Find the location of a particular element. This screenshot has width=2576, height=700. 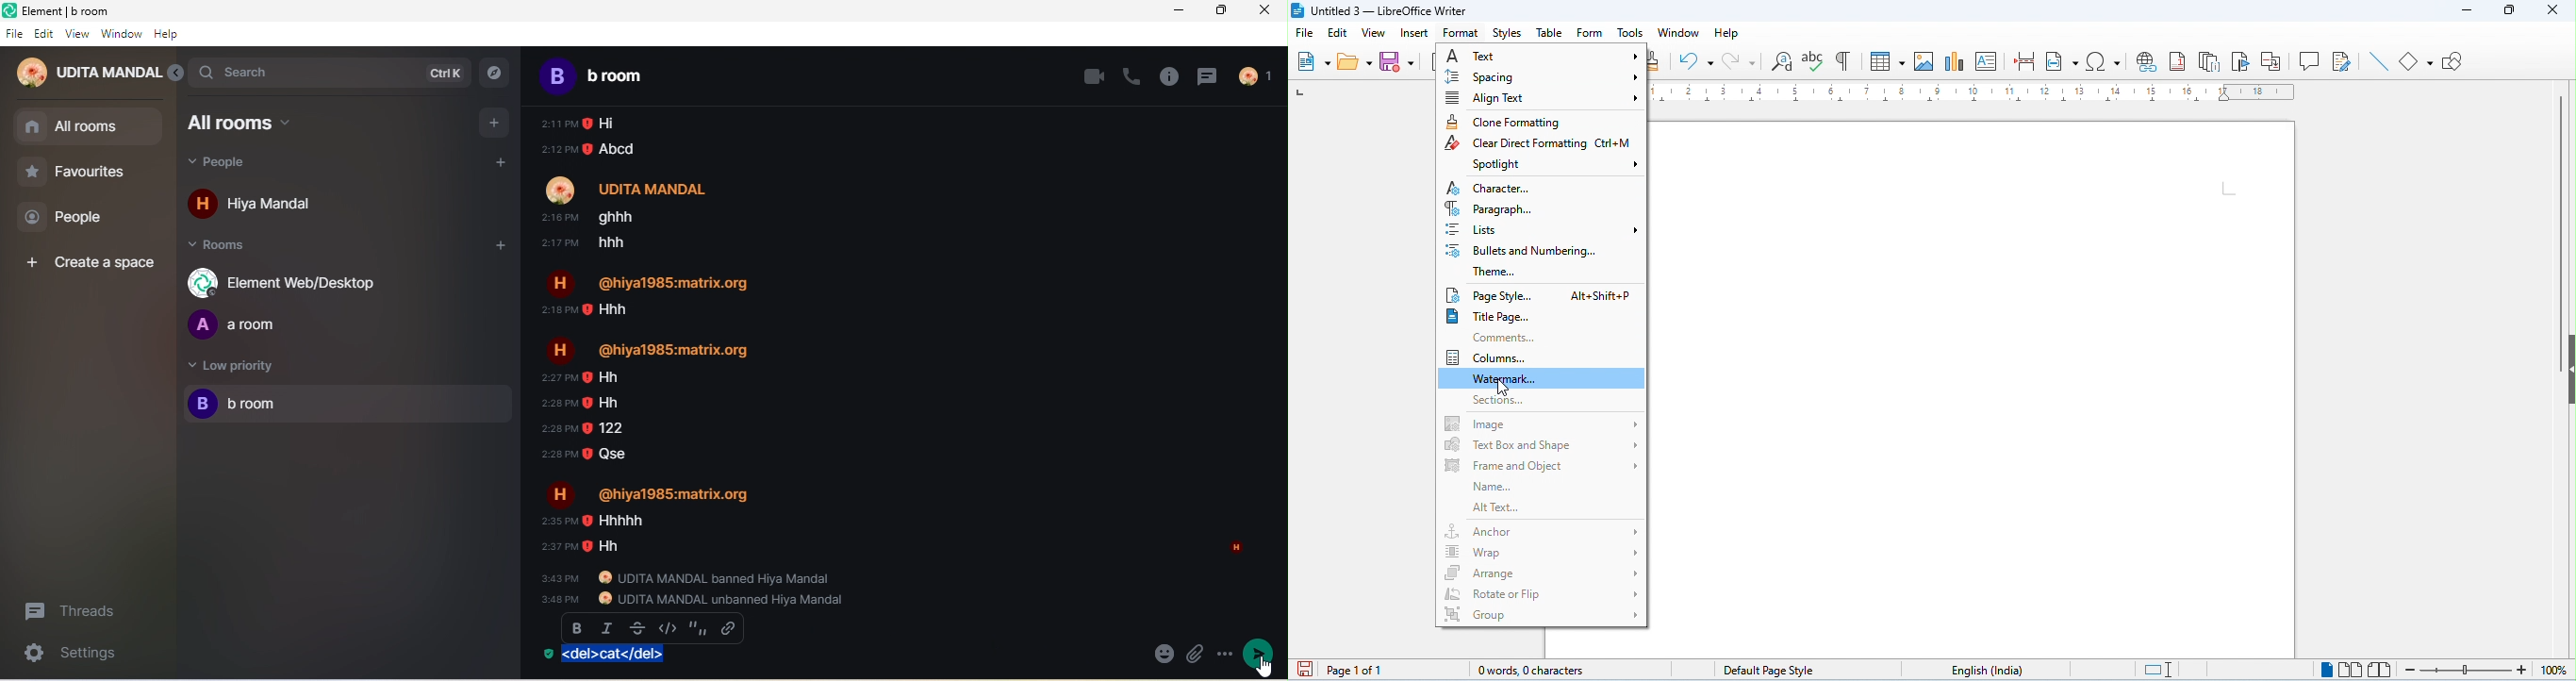

element web is located at coordinates (290, 282).